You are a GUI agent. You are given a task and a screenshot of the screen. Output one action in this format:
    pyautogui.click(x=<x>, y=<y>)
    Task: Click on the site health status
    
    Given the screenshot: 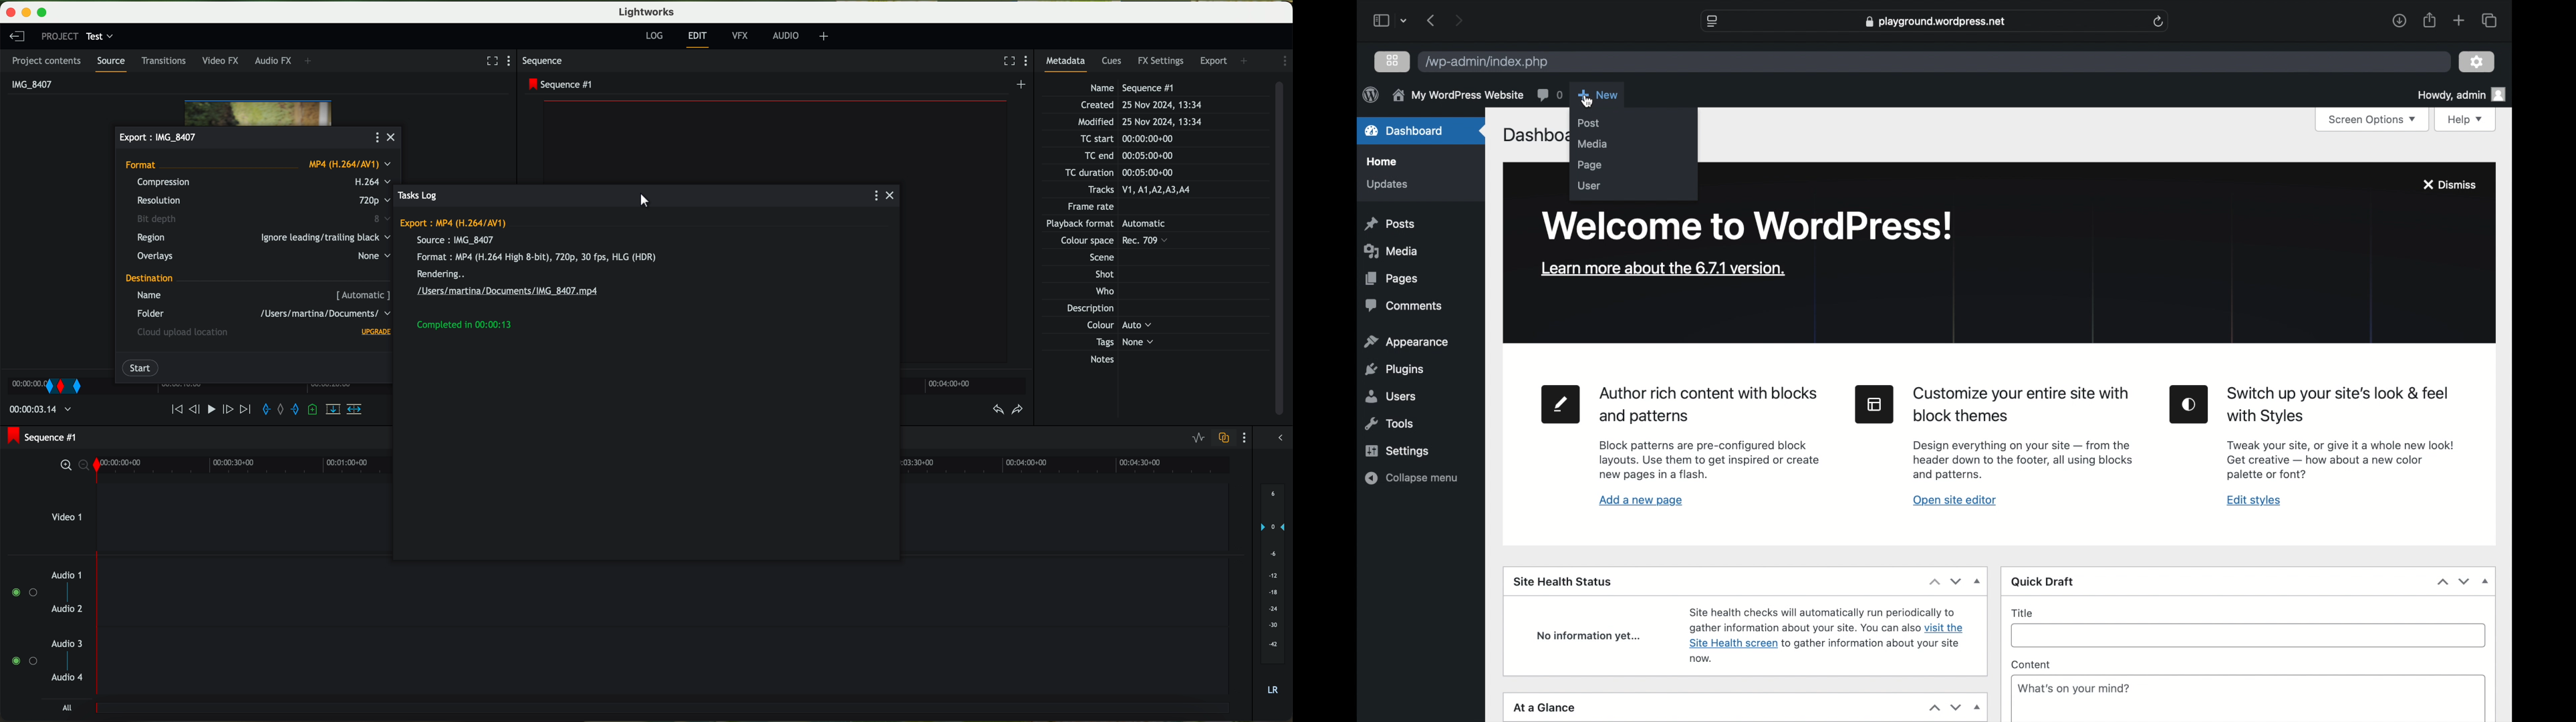 What is the action you would take?
    pyautogui.click(x=1563, y=582)
    